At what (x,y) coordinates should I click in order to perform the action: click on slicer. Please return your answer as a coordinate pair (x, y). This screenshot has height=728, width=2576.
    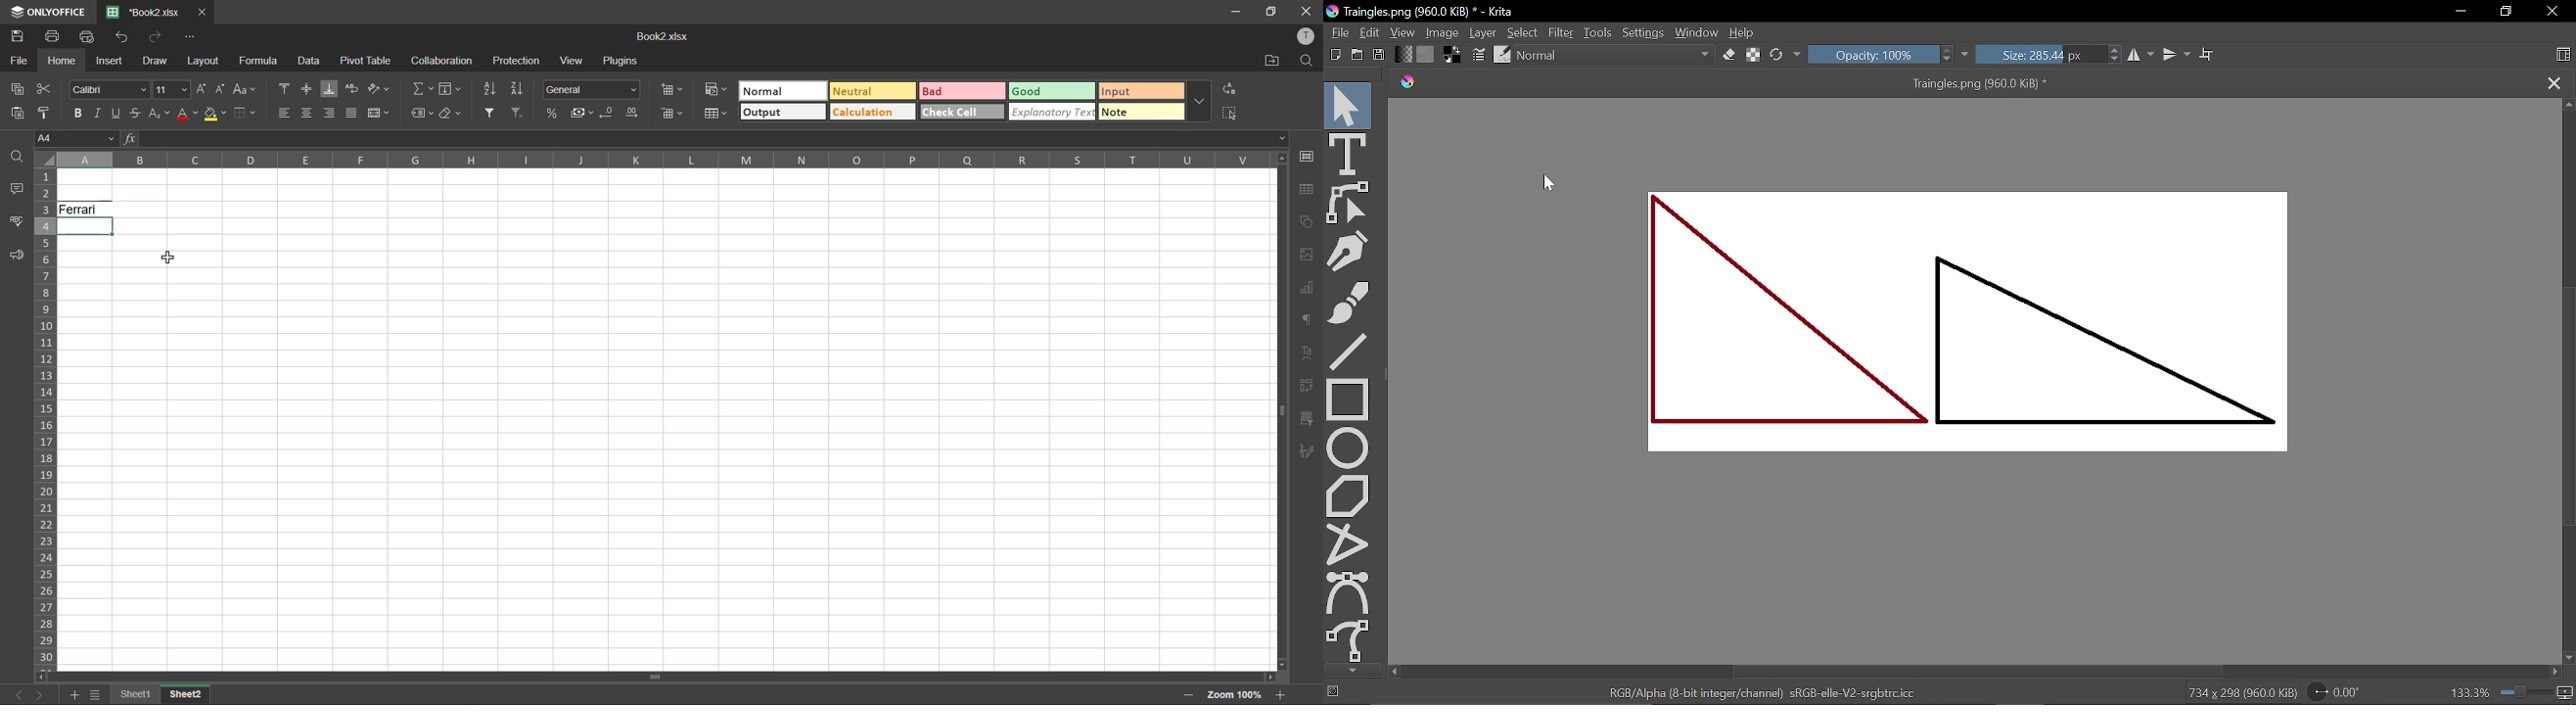
    Looking at the image, I should click on (1307, 417).